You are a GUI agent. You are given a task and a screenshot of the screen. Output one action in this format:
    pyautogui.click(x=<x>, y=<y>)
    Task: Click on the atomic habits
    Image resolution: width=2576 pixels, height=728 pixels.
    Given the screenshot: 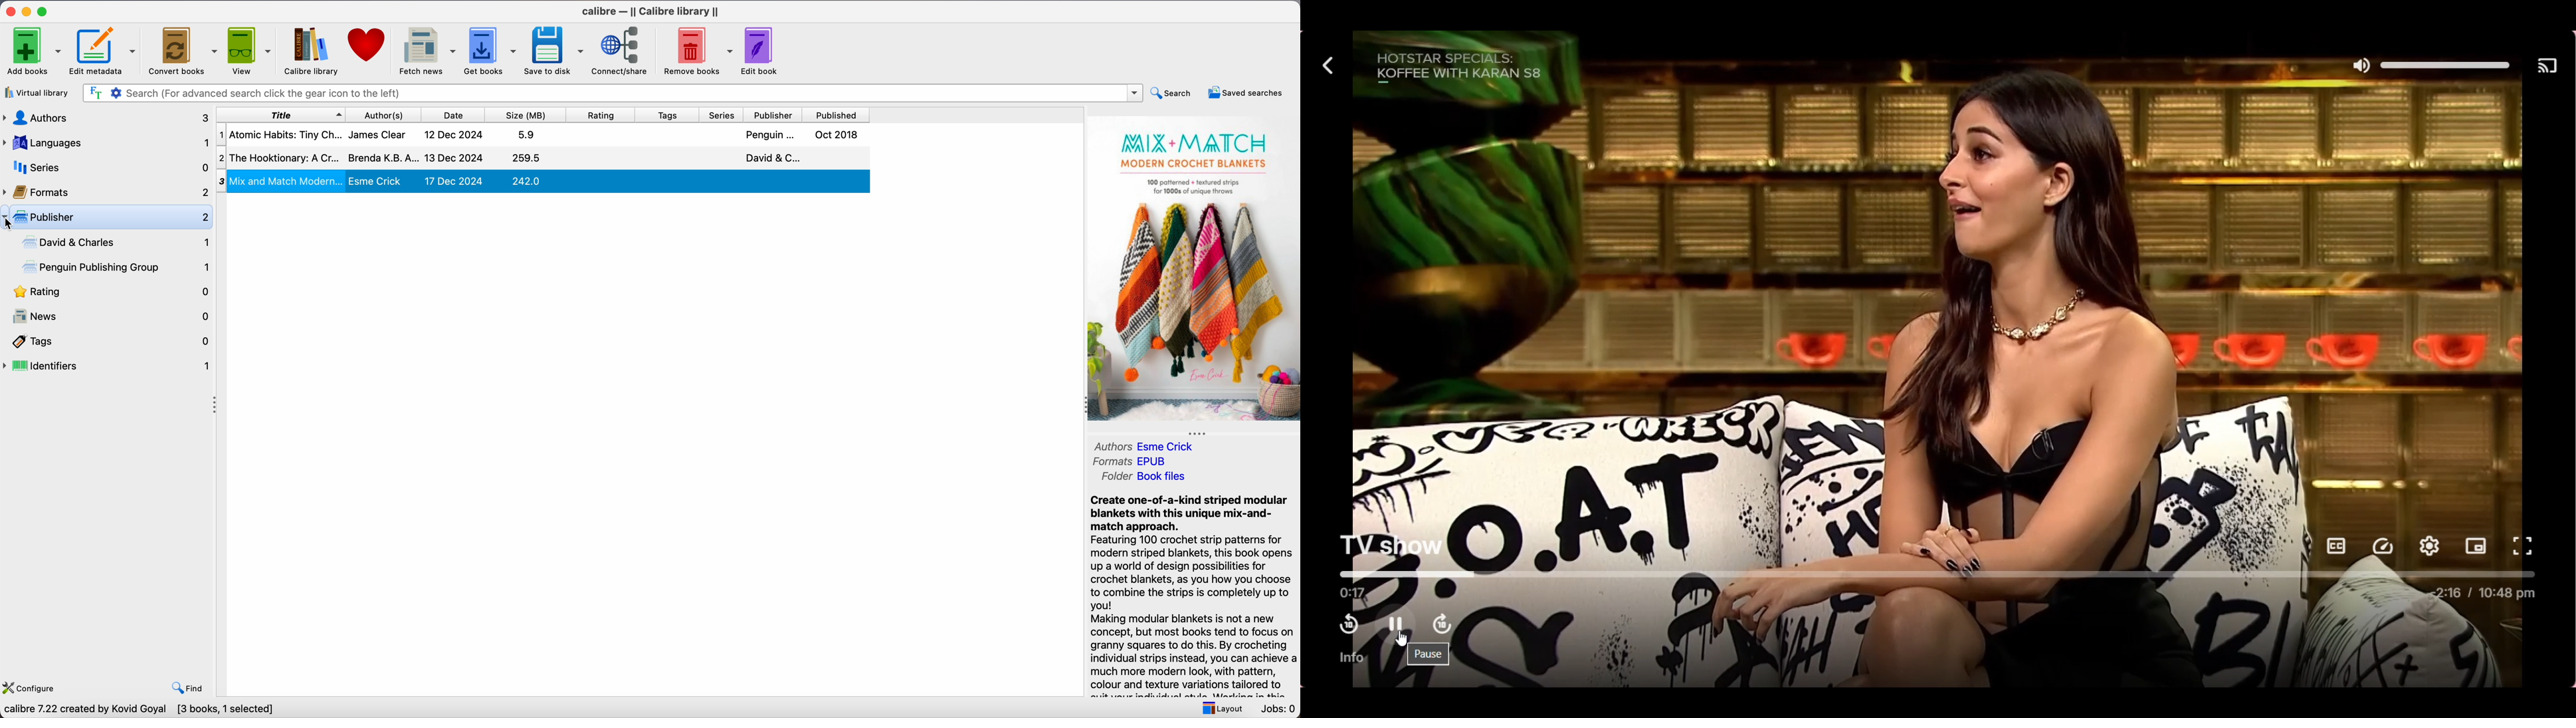 What is the action you would take?
    pyautogui.click(x=541, y=135)
    